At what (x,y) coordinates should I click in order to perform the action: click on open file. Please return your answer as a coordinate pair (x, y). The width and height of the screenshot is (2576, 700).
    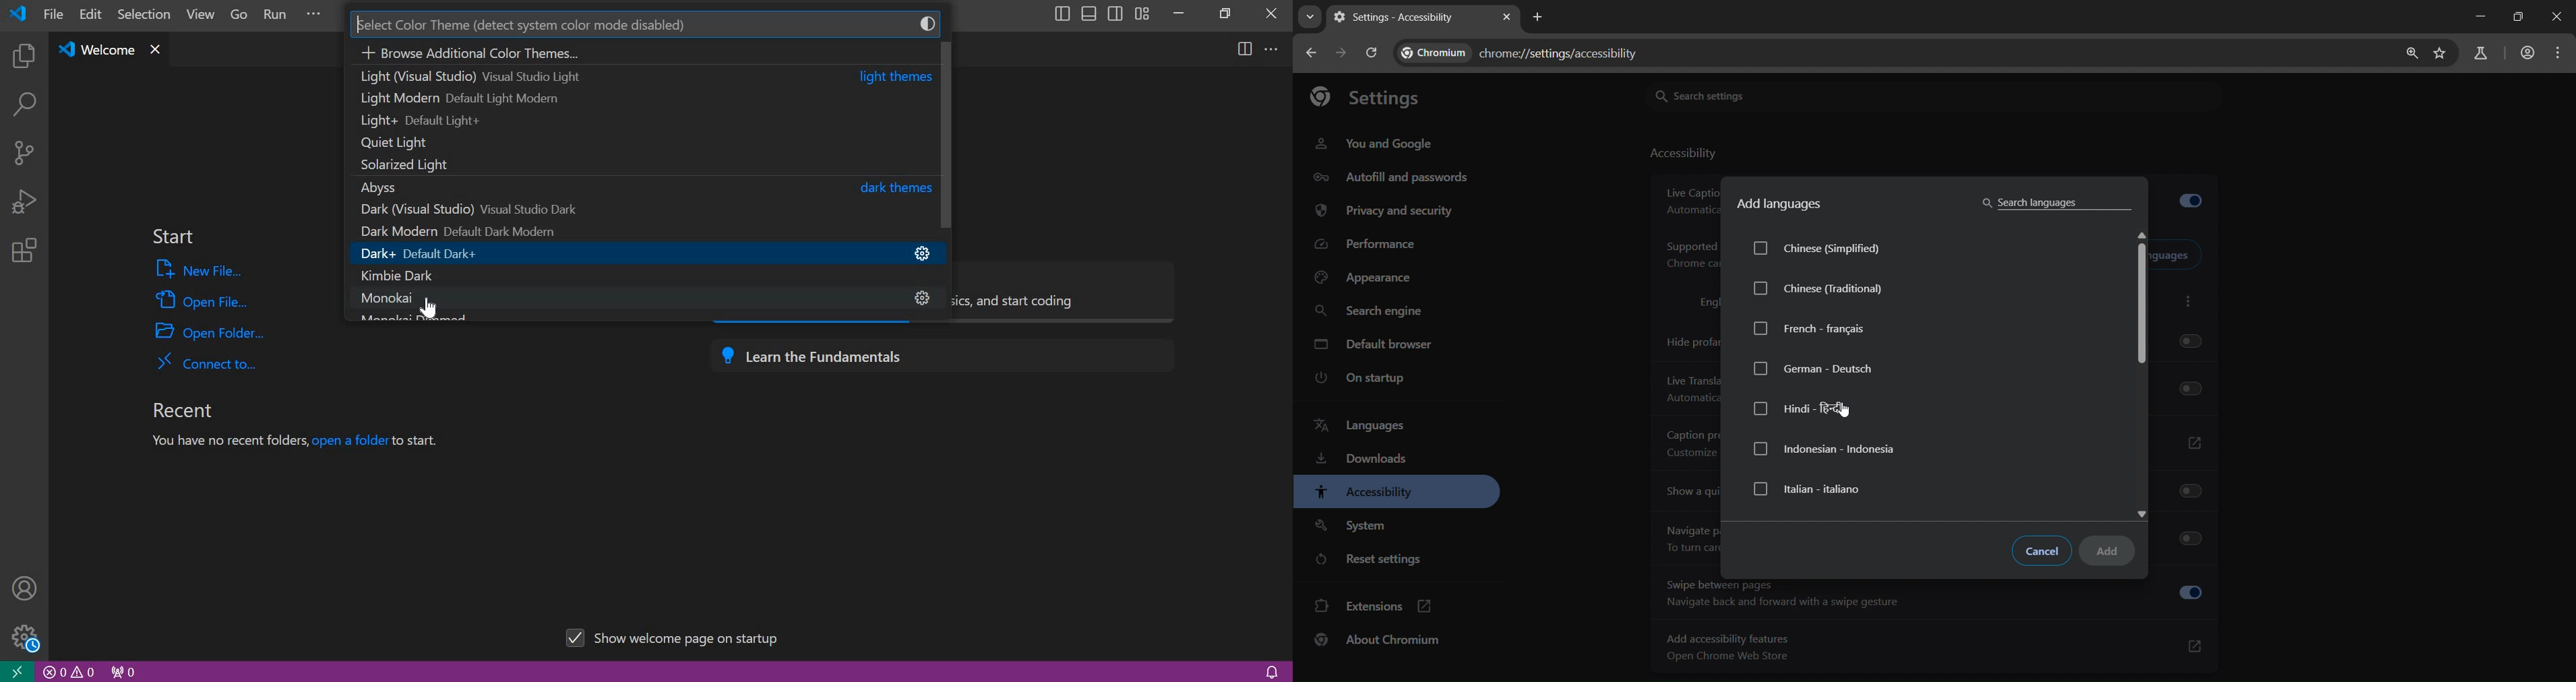
    Looking at the image, I should click on (202, 299).